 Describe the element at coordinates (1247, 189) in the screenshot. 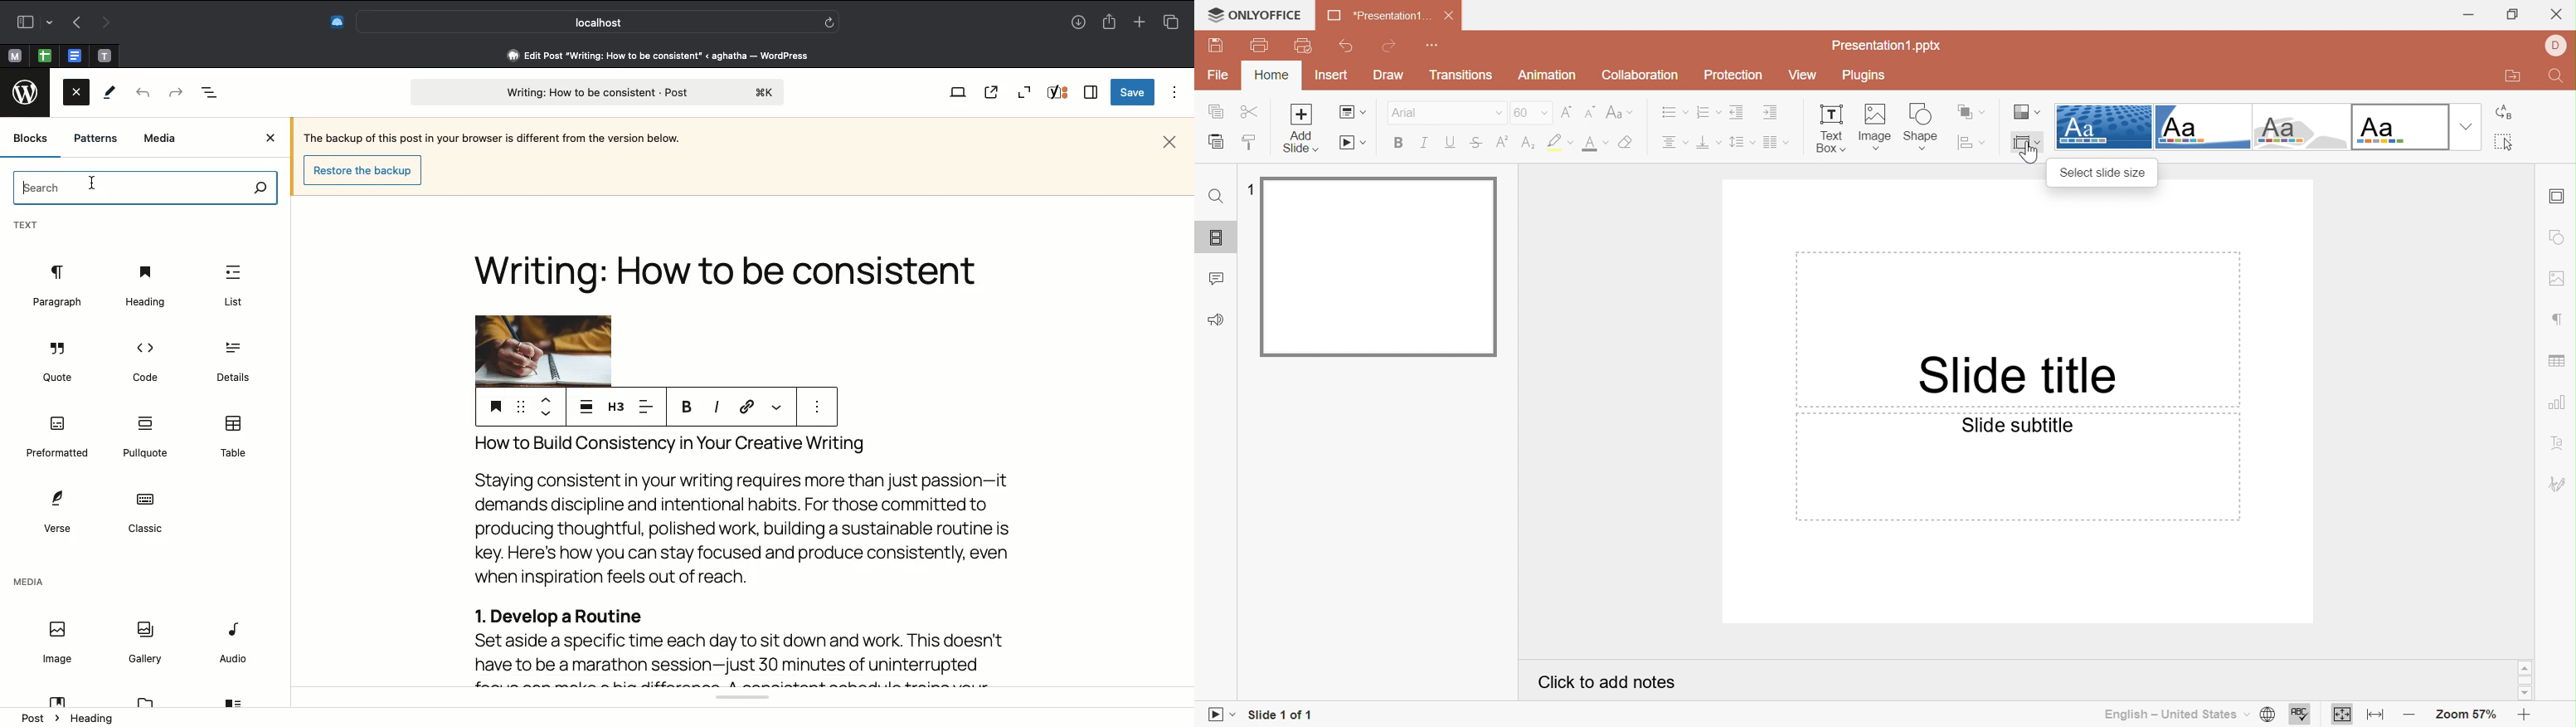

I see `1` at that location.